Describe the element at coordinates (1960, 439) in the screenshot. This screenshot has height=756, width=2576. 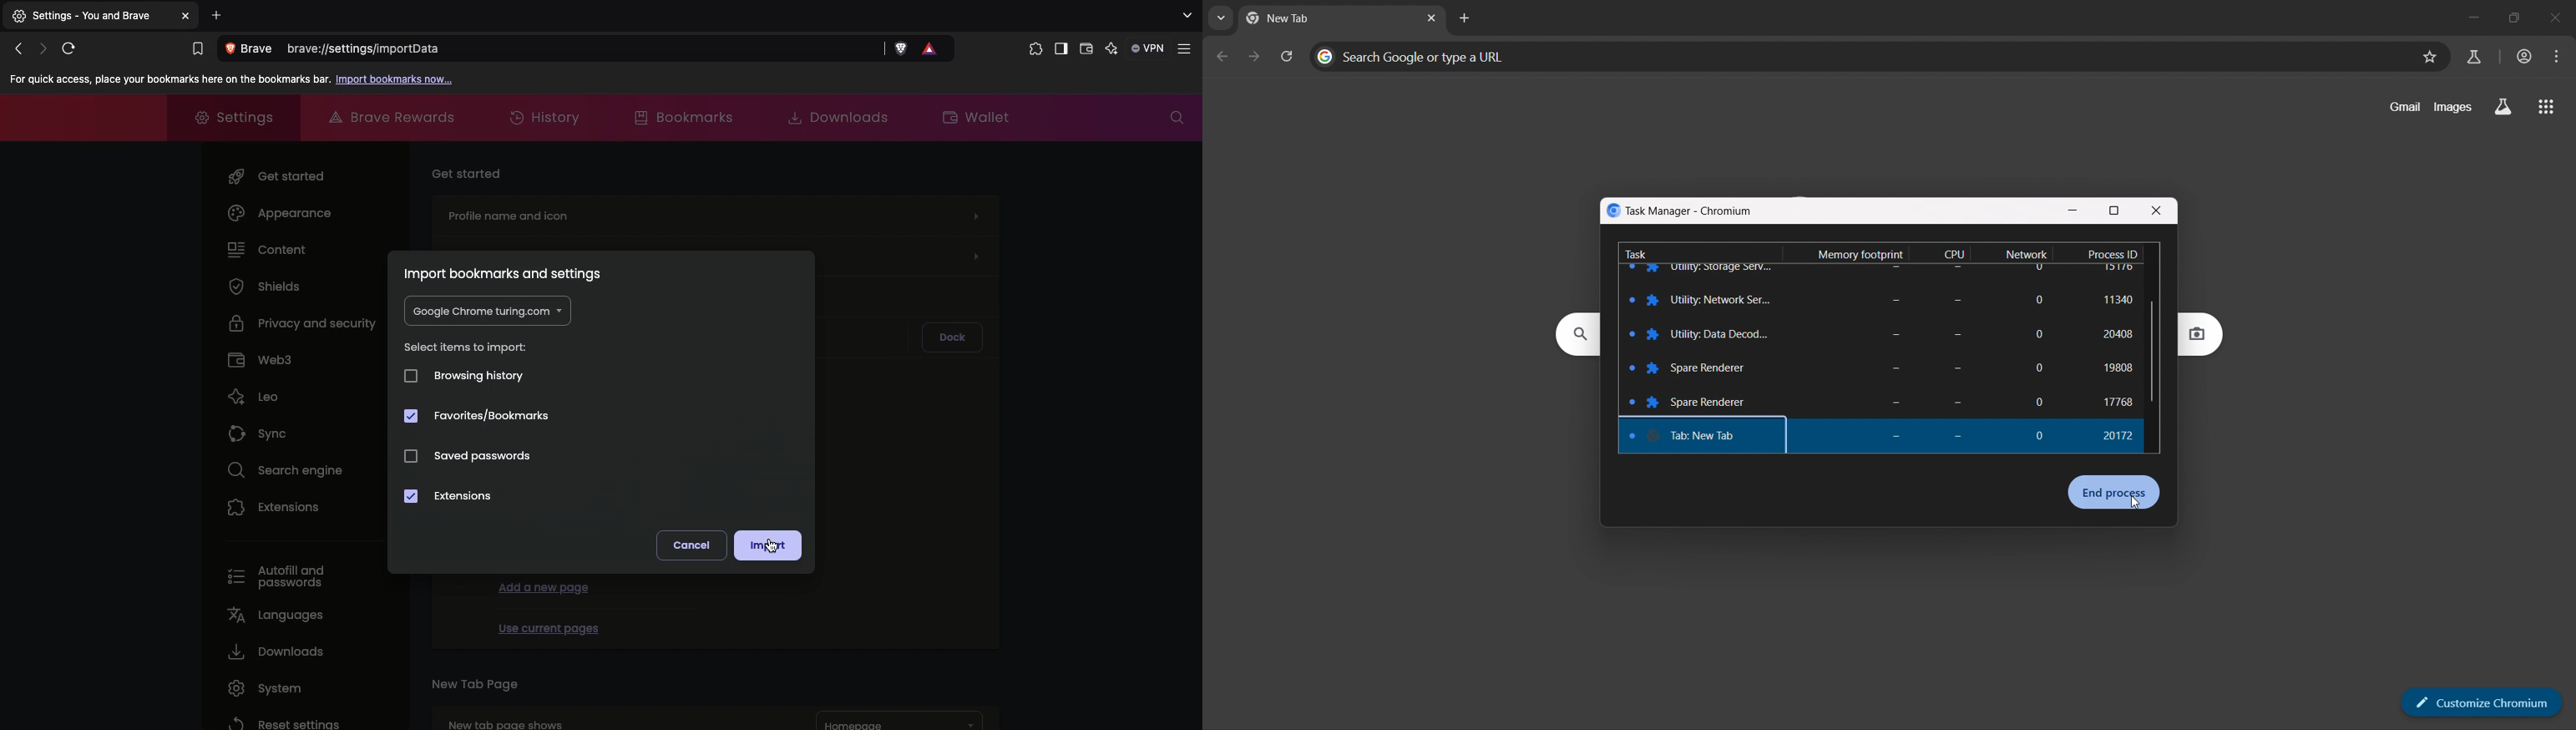
I see `00` at that location.